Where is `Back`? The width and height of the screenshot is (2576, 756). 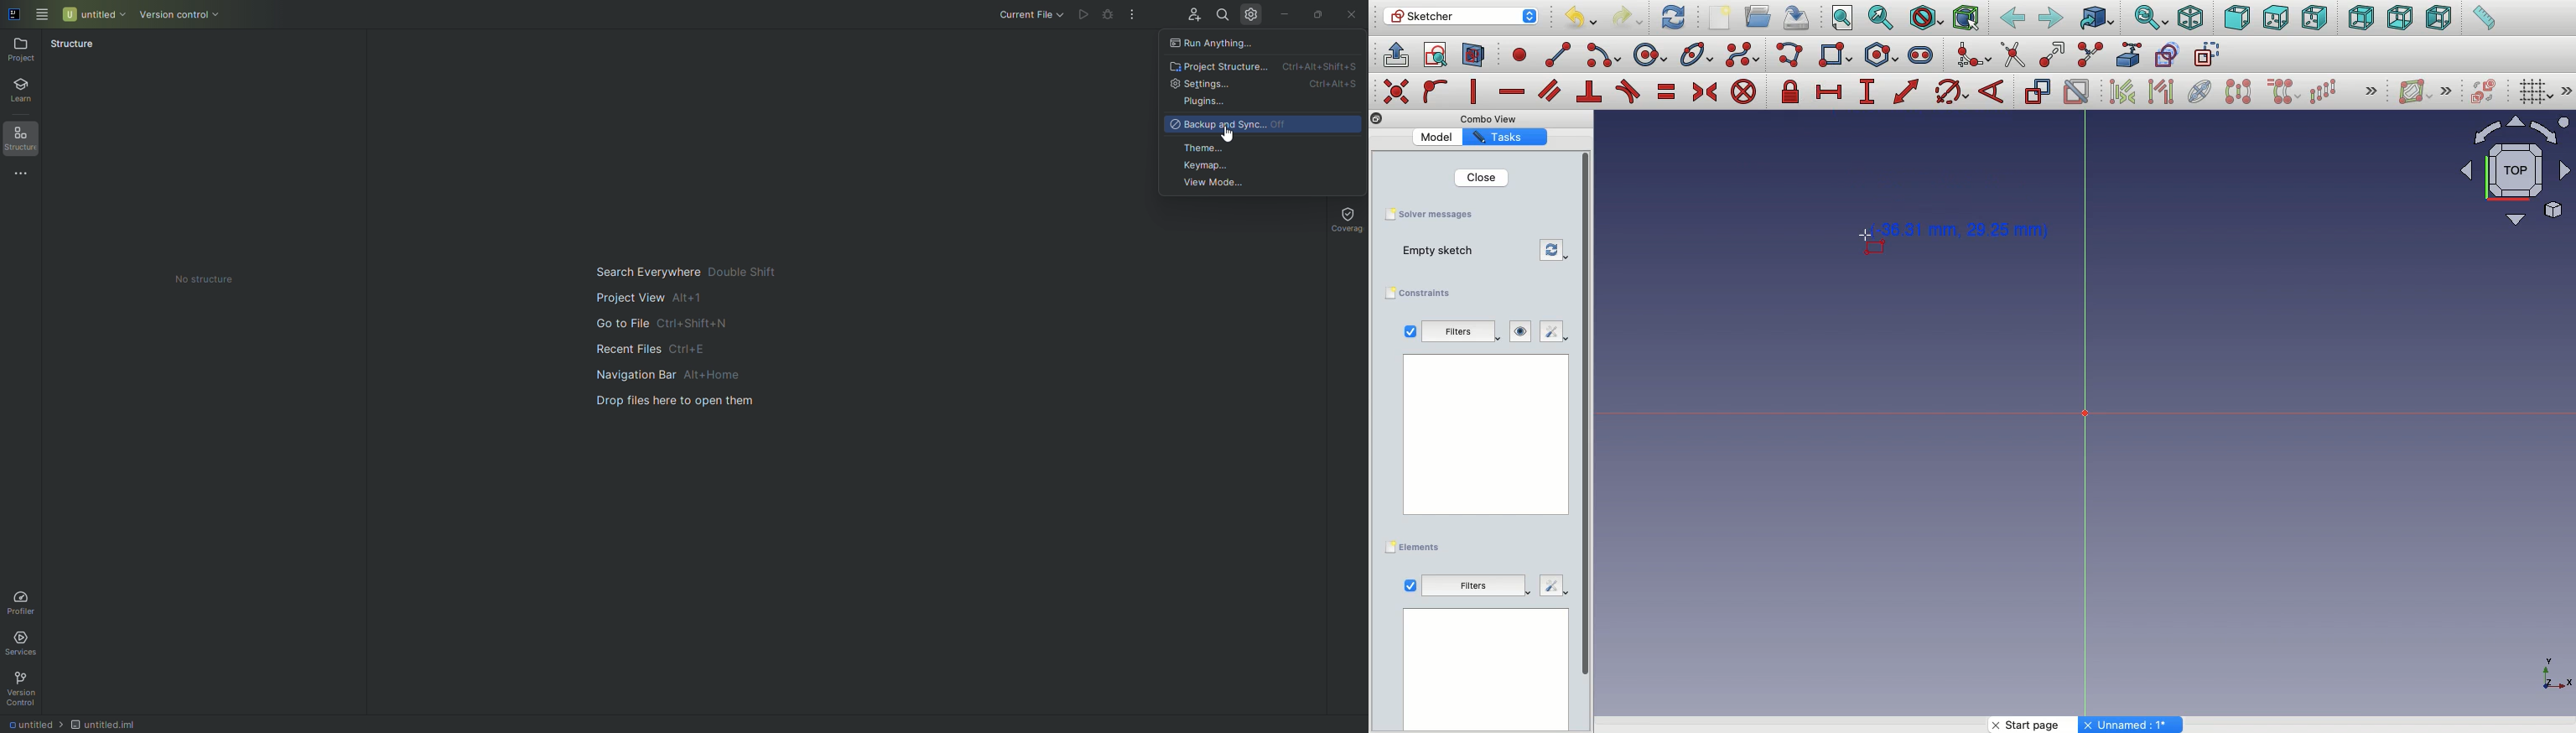 Back is located at coordinates (2013, 18).